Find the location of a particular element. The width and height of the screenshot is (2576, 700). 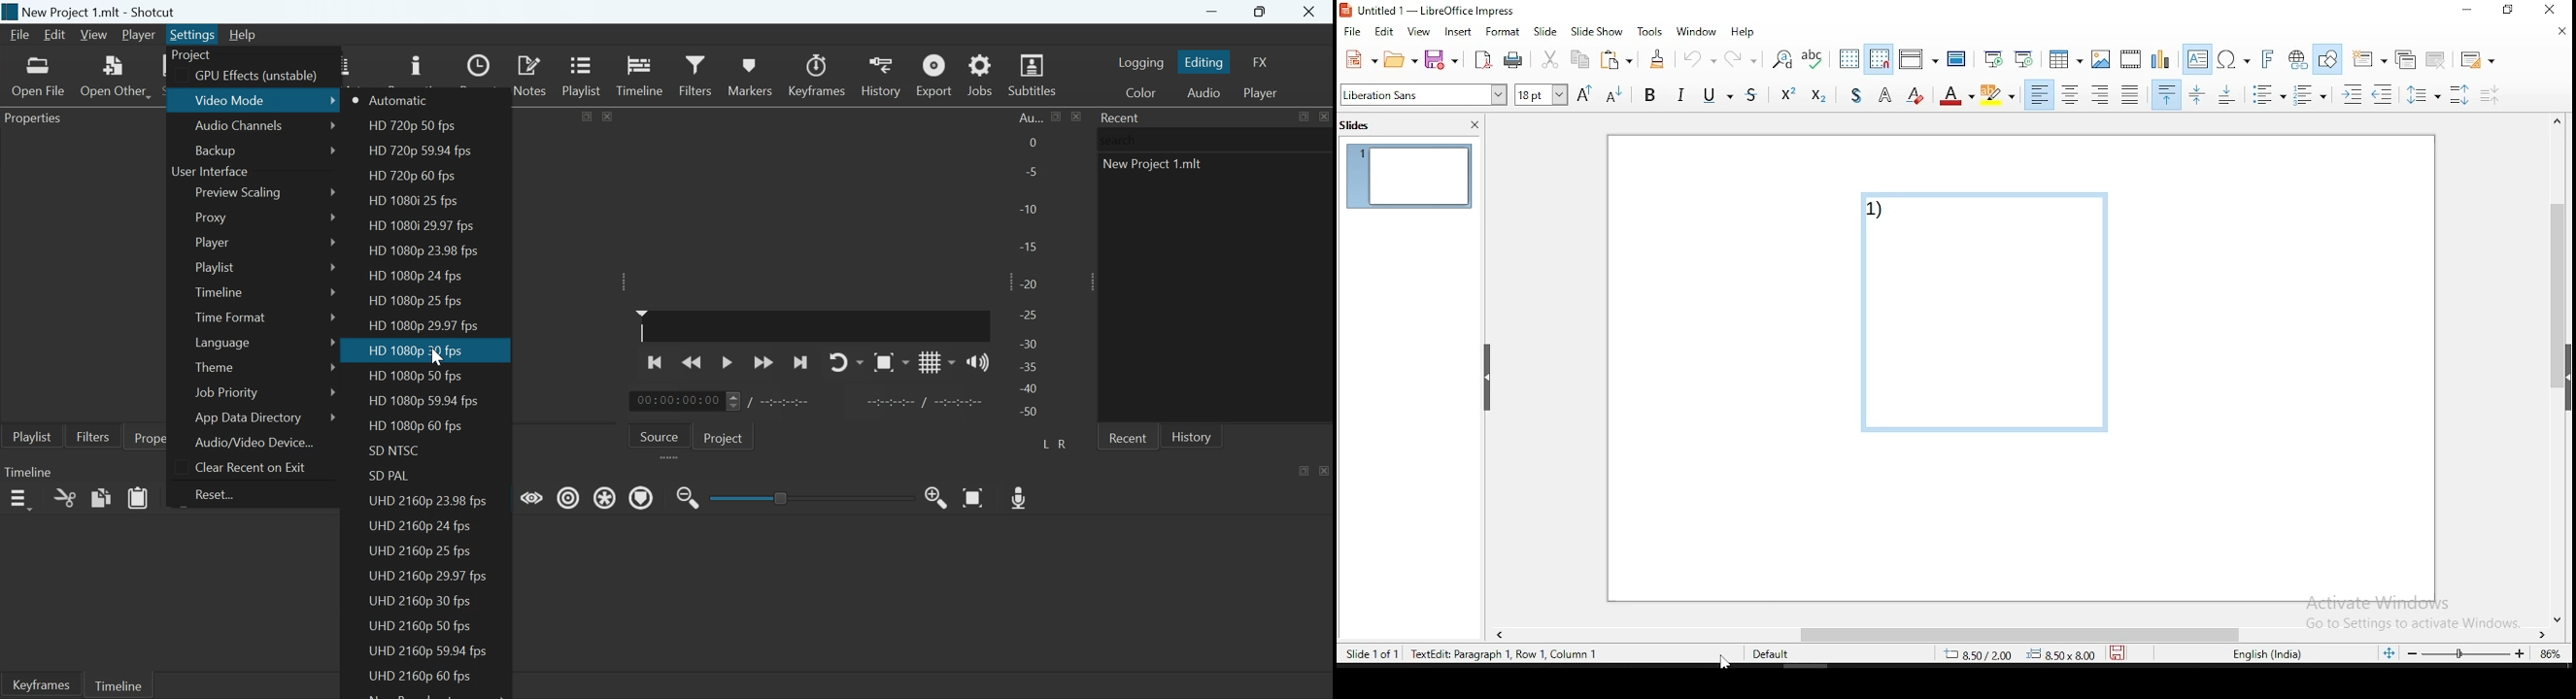

Clear recent on exit is located at coordinates (249, 466).